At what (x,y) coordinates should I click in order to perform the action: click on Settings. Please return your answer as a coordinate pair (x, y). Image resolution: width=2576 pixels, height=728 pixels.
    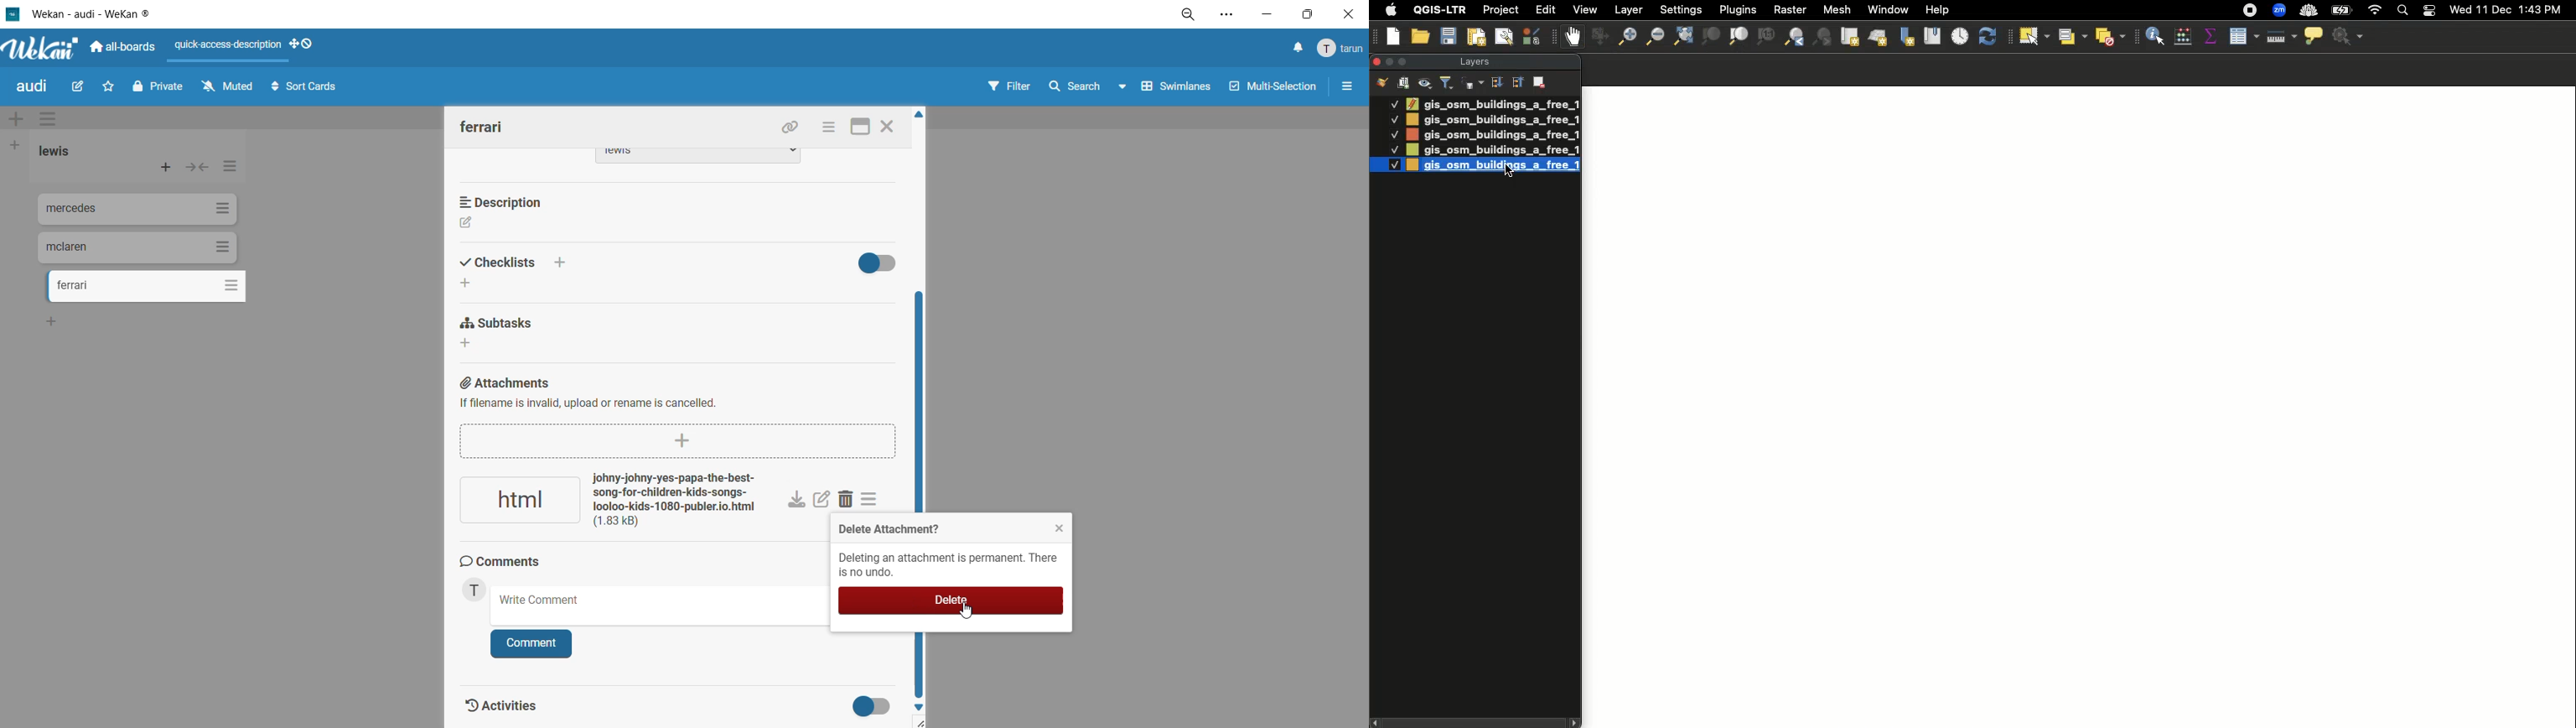
    Looking at the image, I should click on (1682, 10).